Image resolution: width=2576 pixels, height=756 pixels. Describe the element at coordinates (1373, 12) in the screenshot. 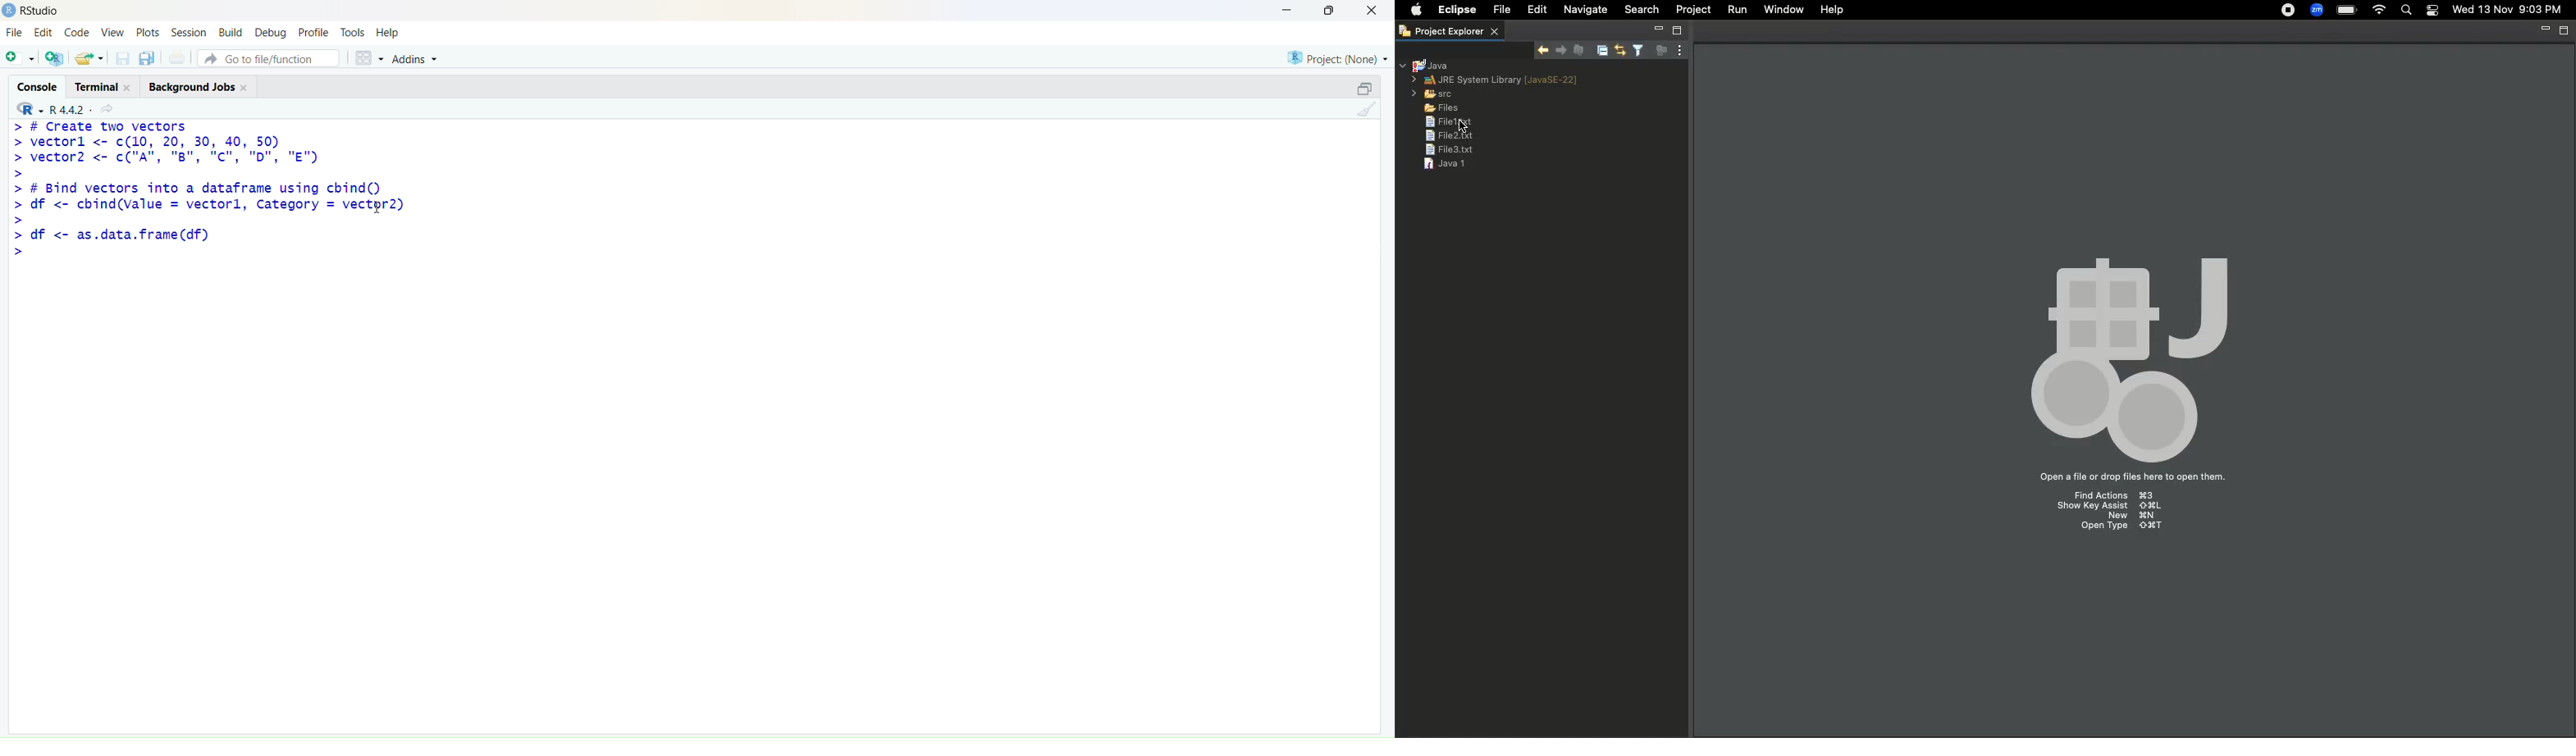

I see `Close` at that location.